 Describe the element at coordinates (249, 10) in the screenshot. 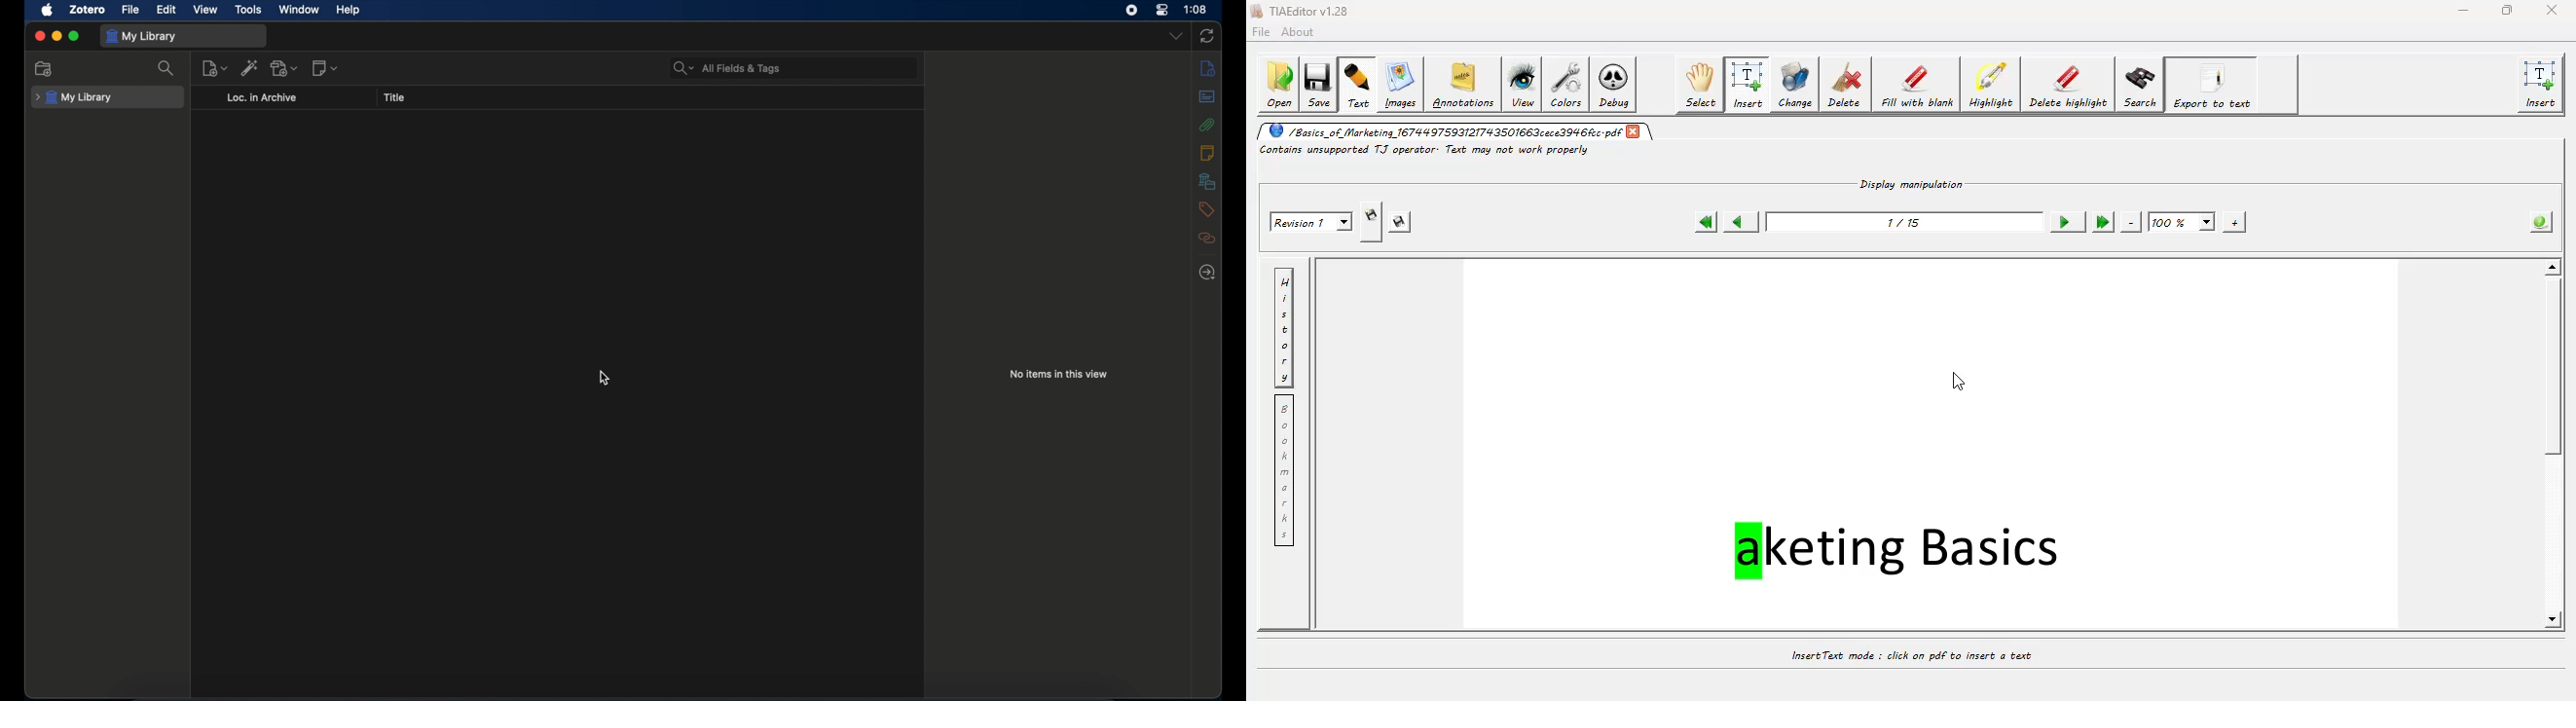

I see `tools` at that location.